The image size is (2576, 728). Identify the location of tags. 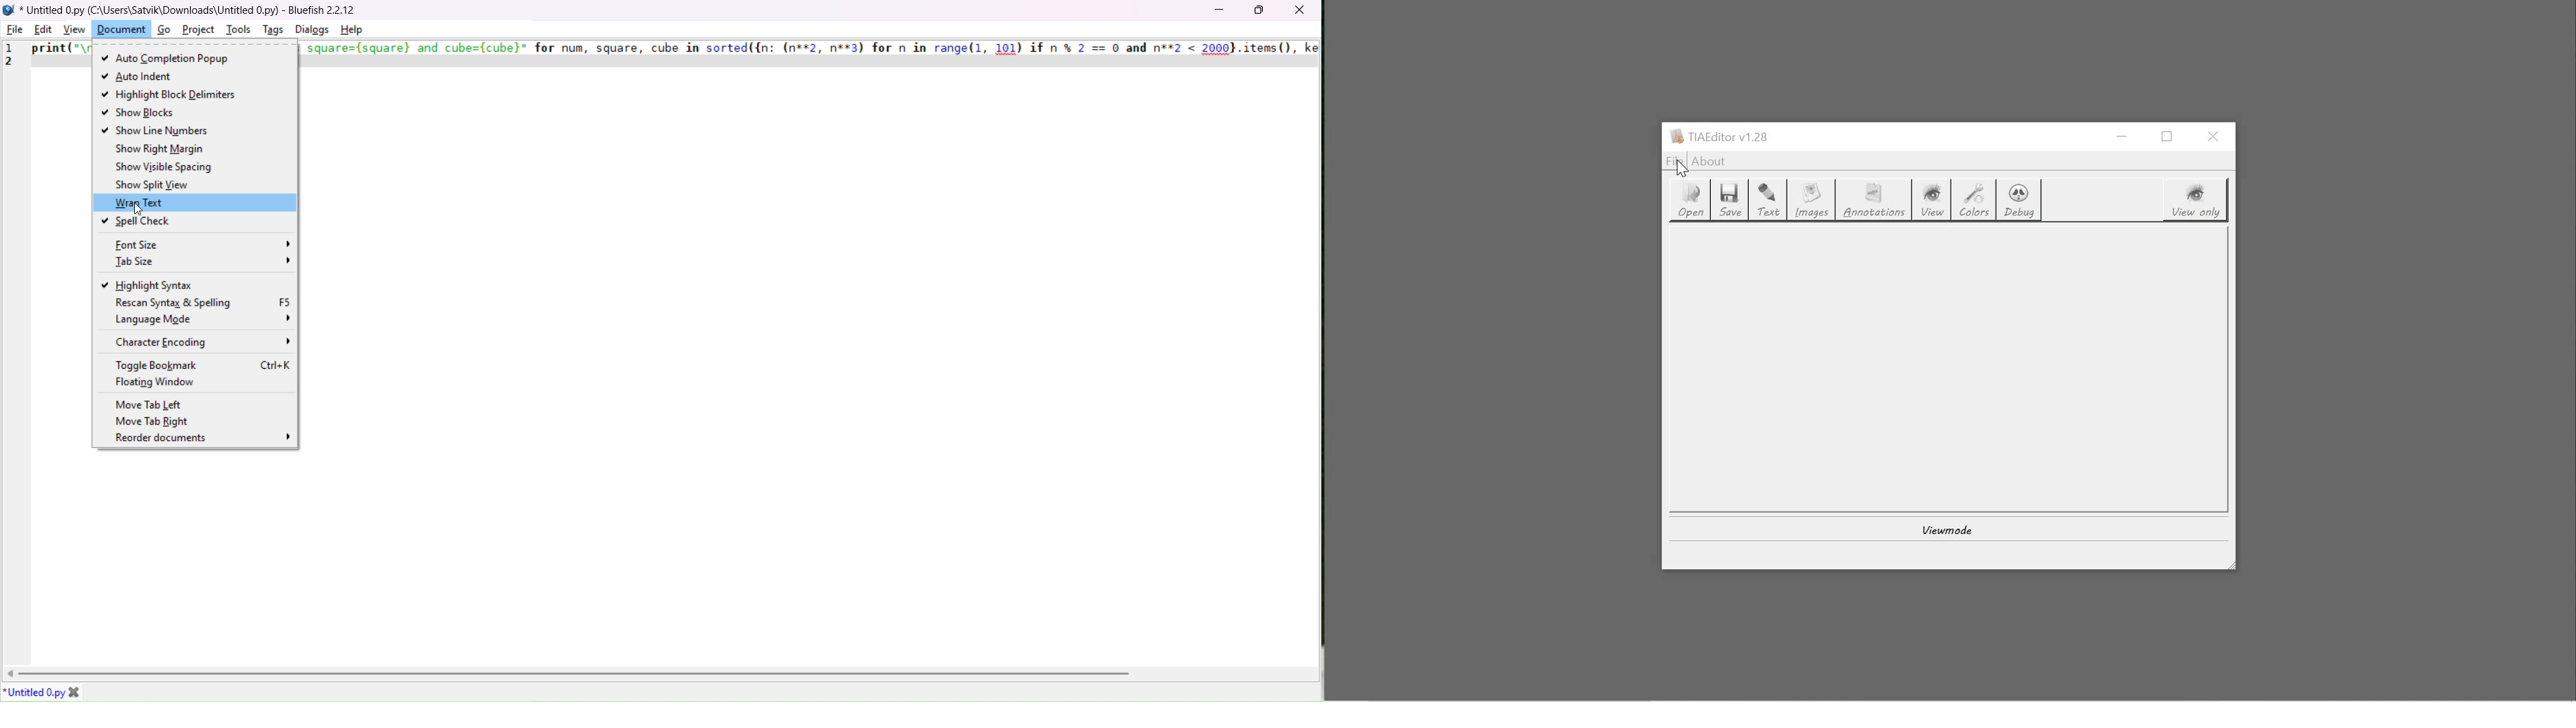
(271, 30).